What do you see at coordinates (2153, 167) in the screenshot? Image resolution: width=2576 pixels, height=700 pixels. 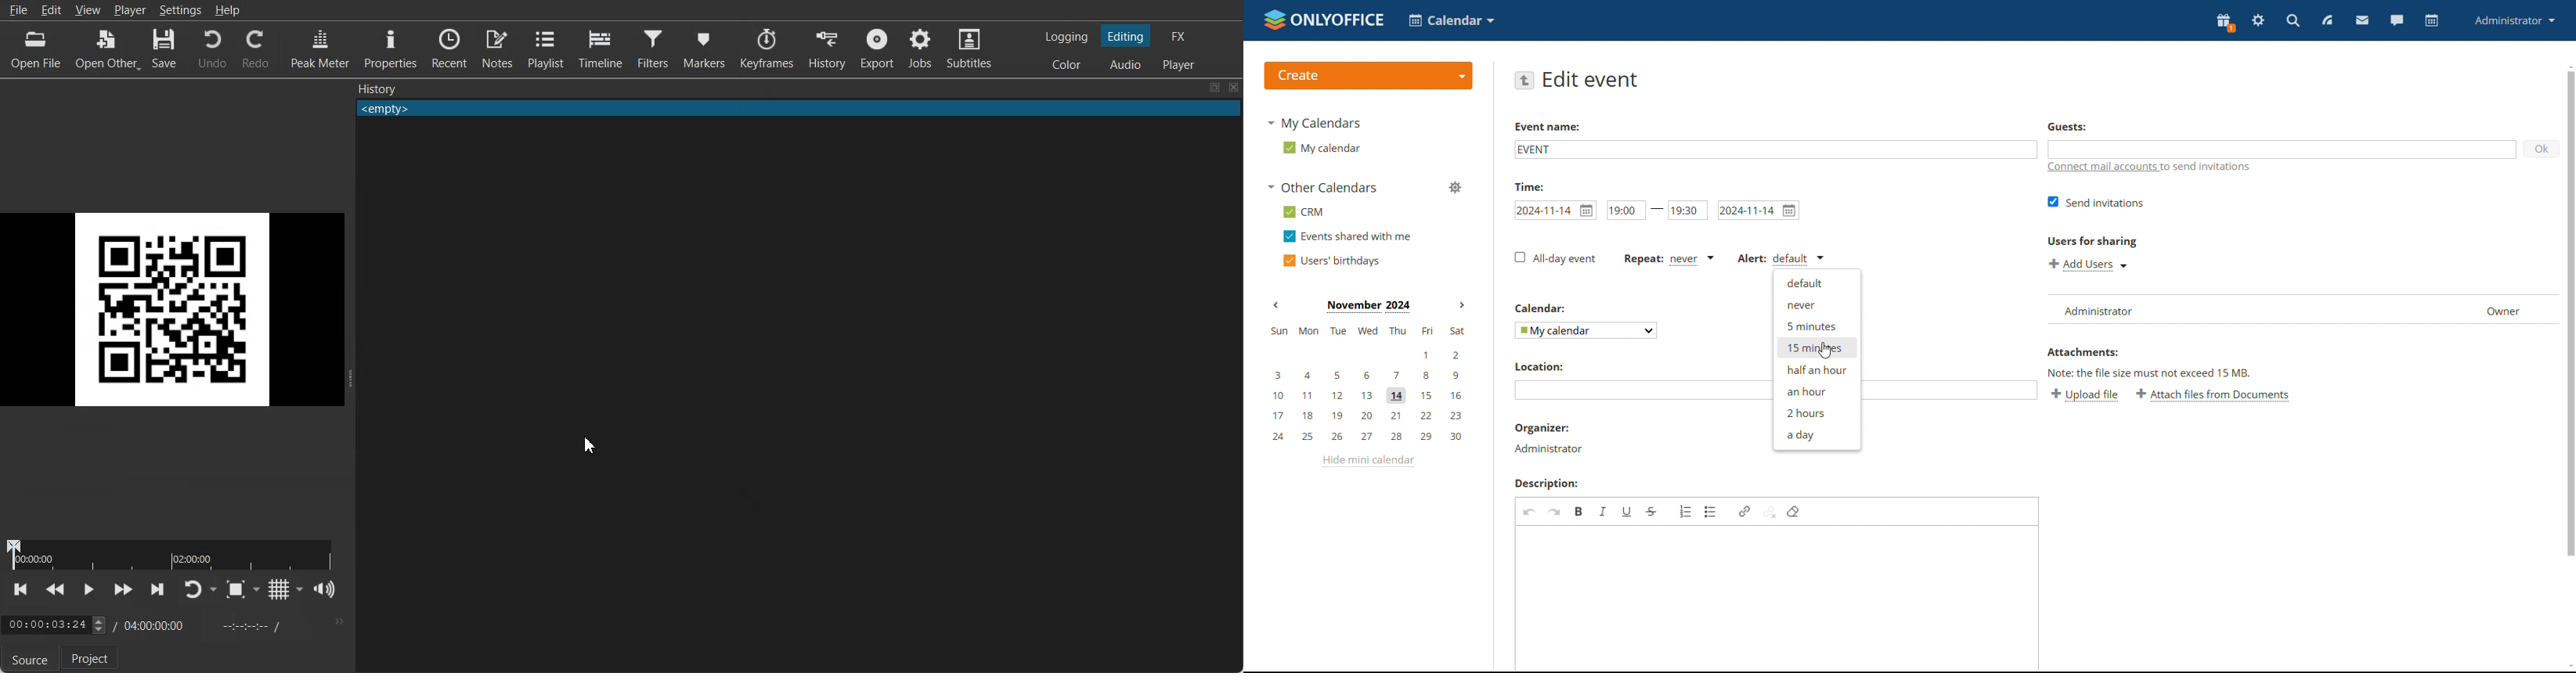 I see `connect mail accounts` at bounding box center [2153, 167].